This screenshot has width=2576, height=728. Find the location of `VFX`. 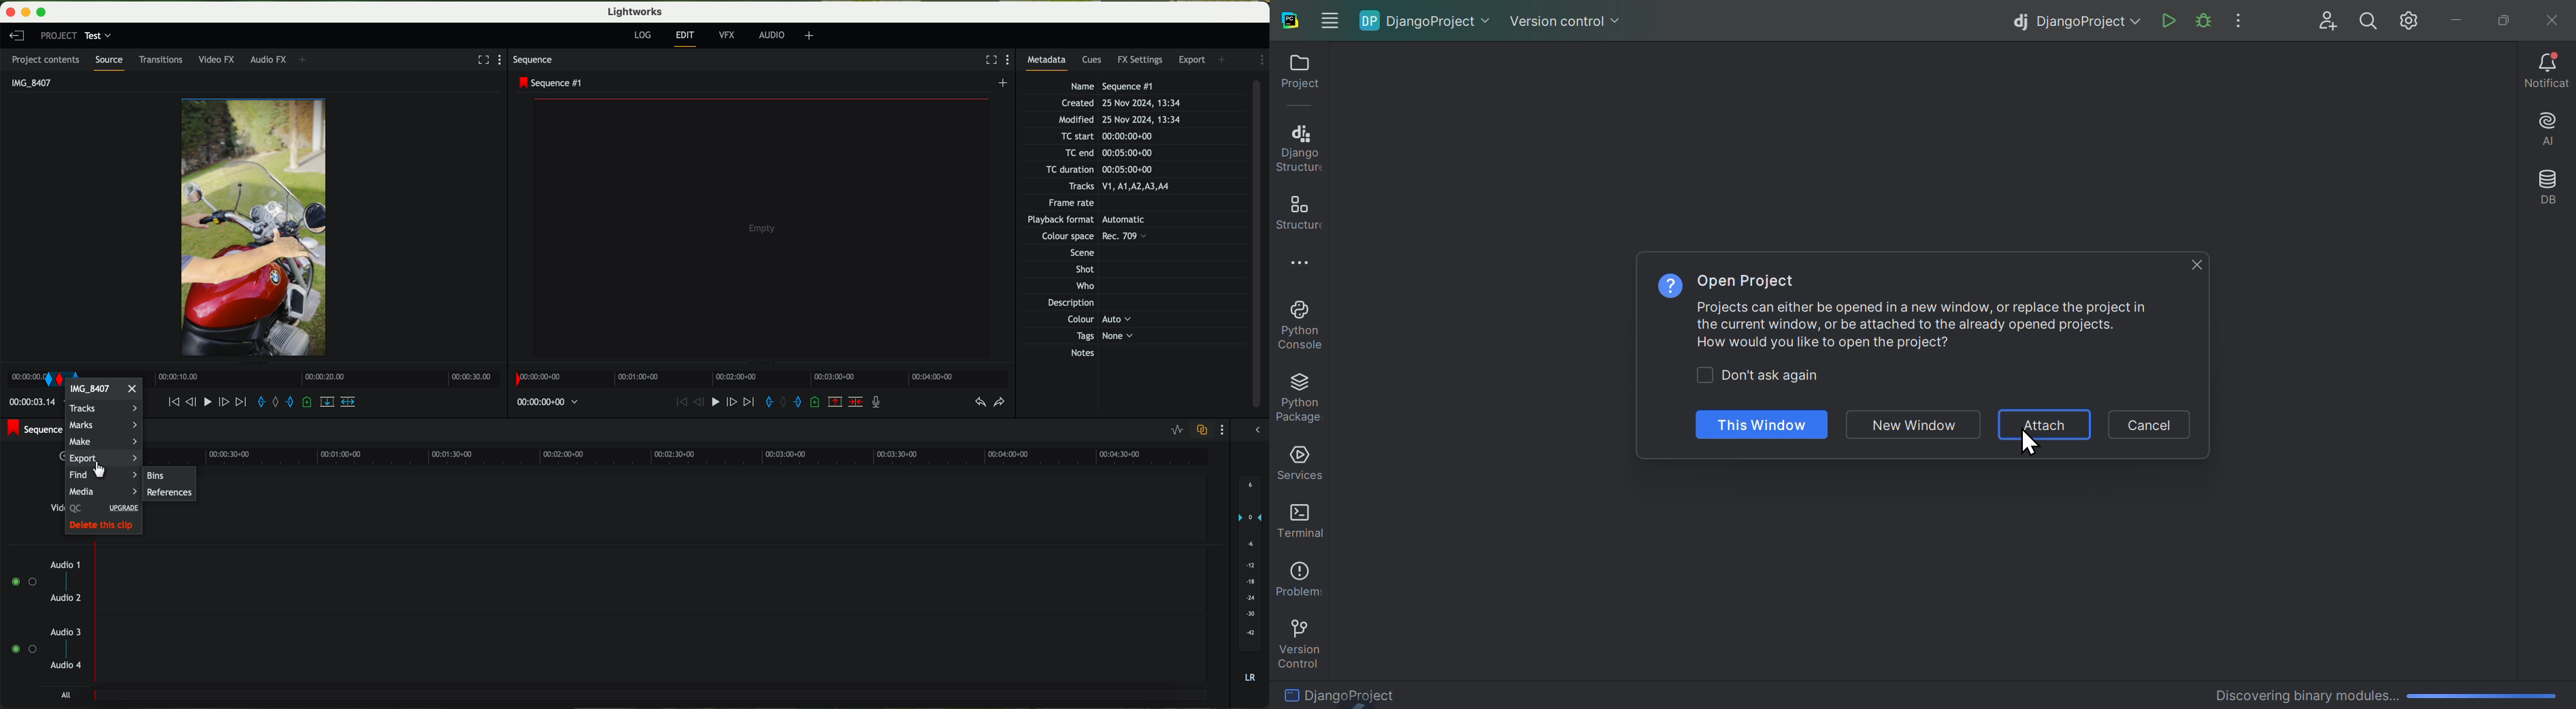

VFX is located at coordinates (729, 37).